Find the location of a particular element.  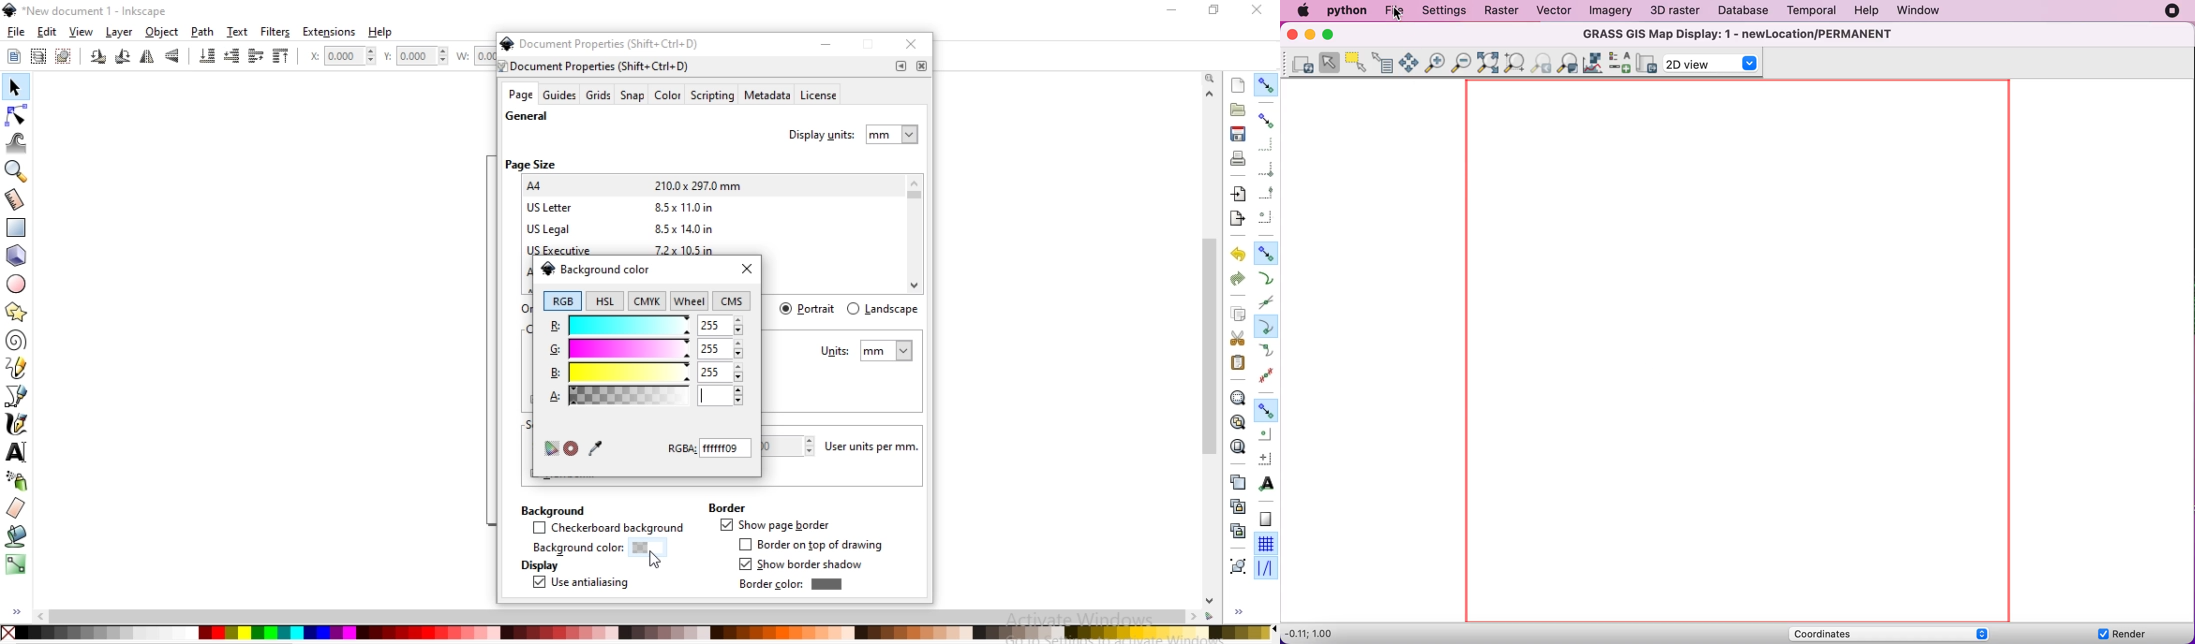

cursor is located at coordinates (656, 562).